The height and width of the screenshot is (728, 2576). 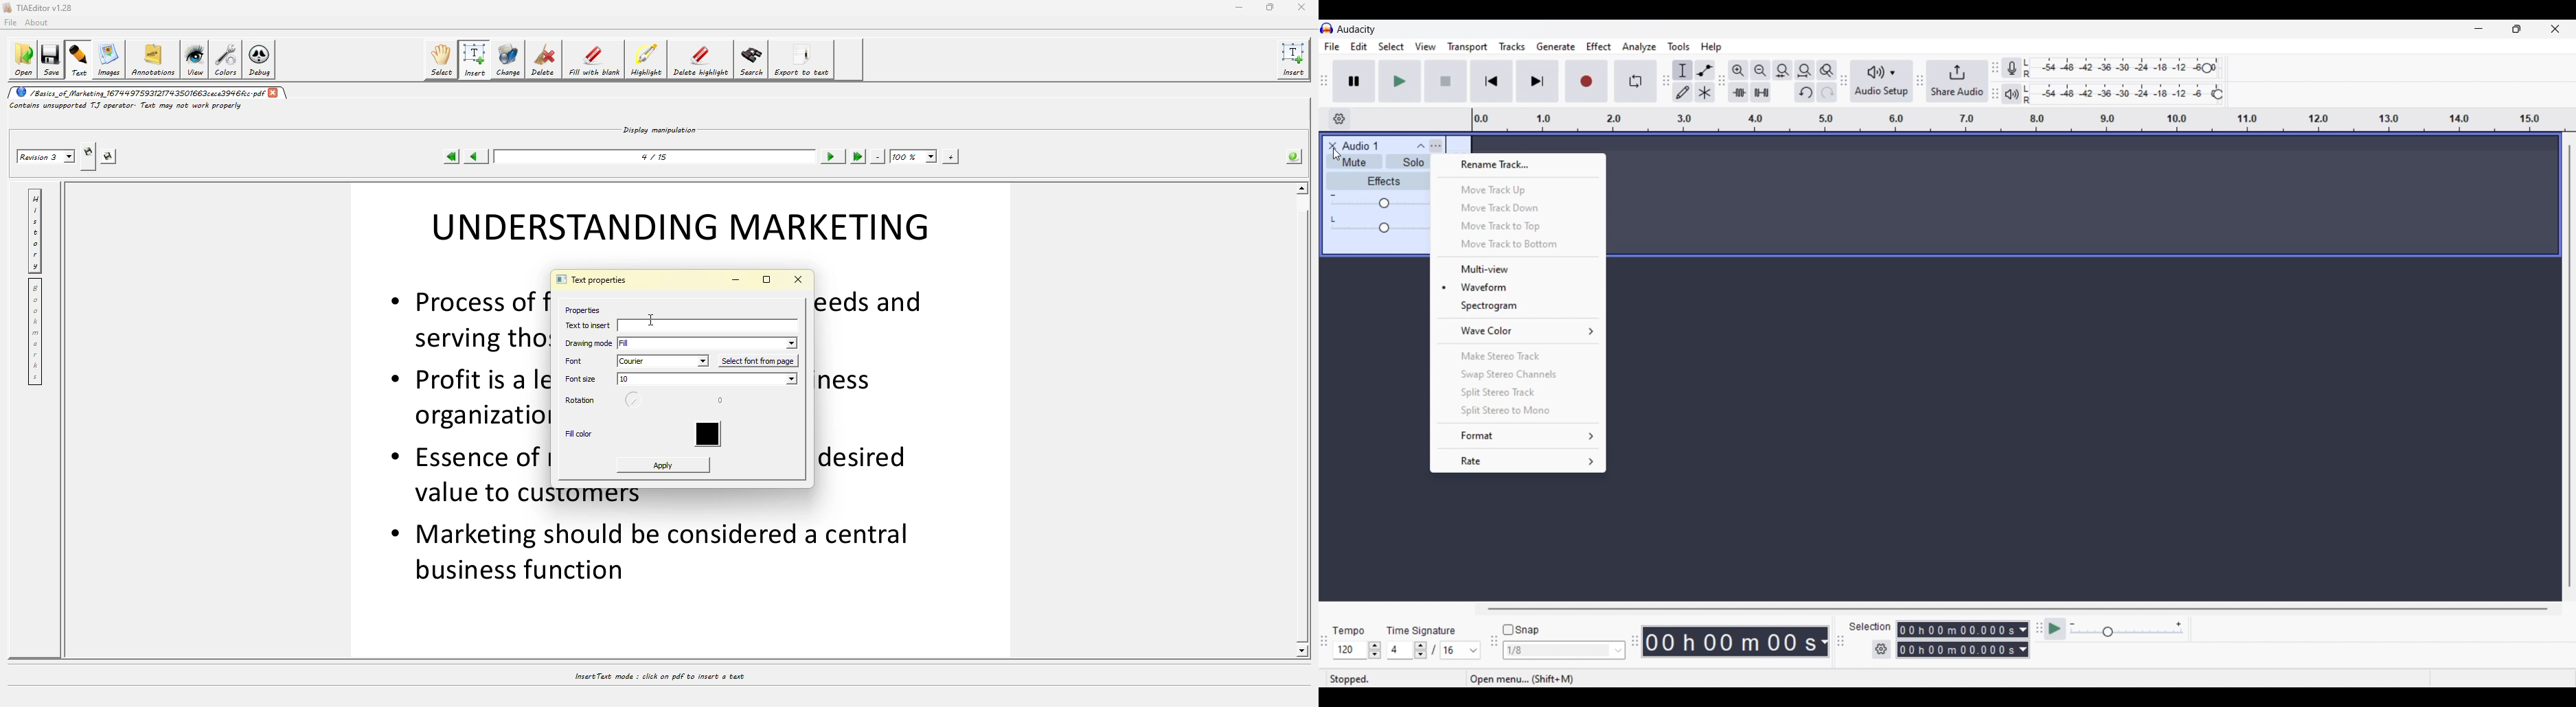 What do you see at coordinates (1453, 651) in the screenshot?
I see `Selected time signature` at bounding box center [1453, 651].